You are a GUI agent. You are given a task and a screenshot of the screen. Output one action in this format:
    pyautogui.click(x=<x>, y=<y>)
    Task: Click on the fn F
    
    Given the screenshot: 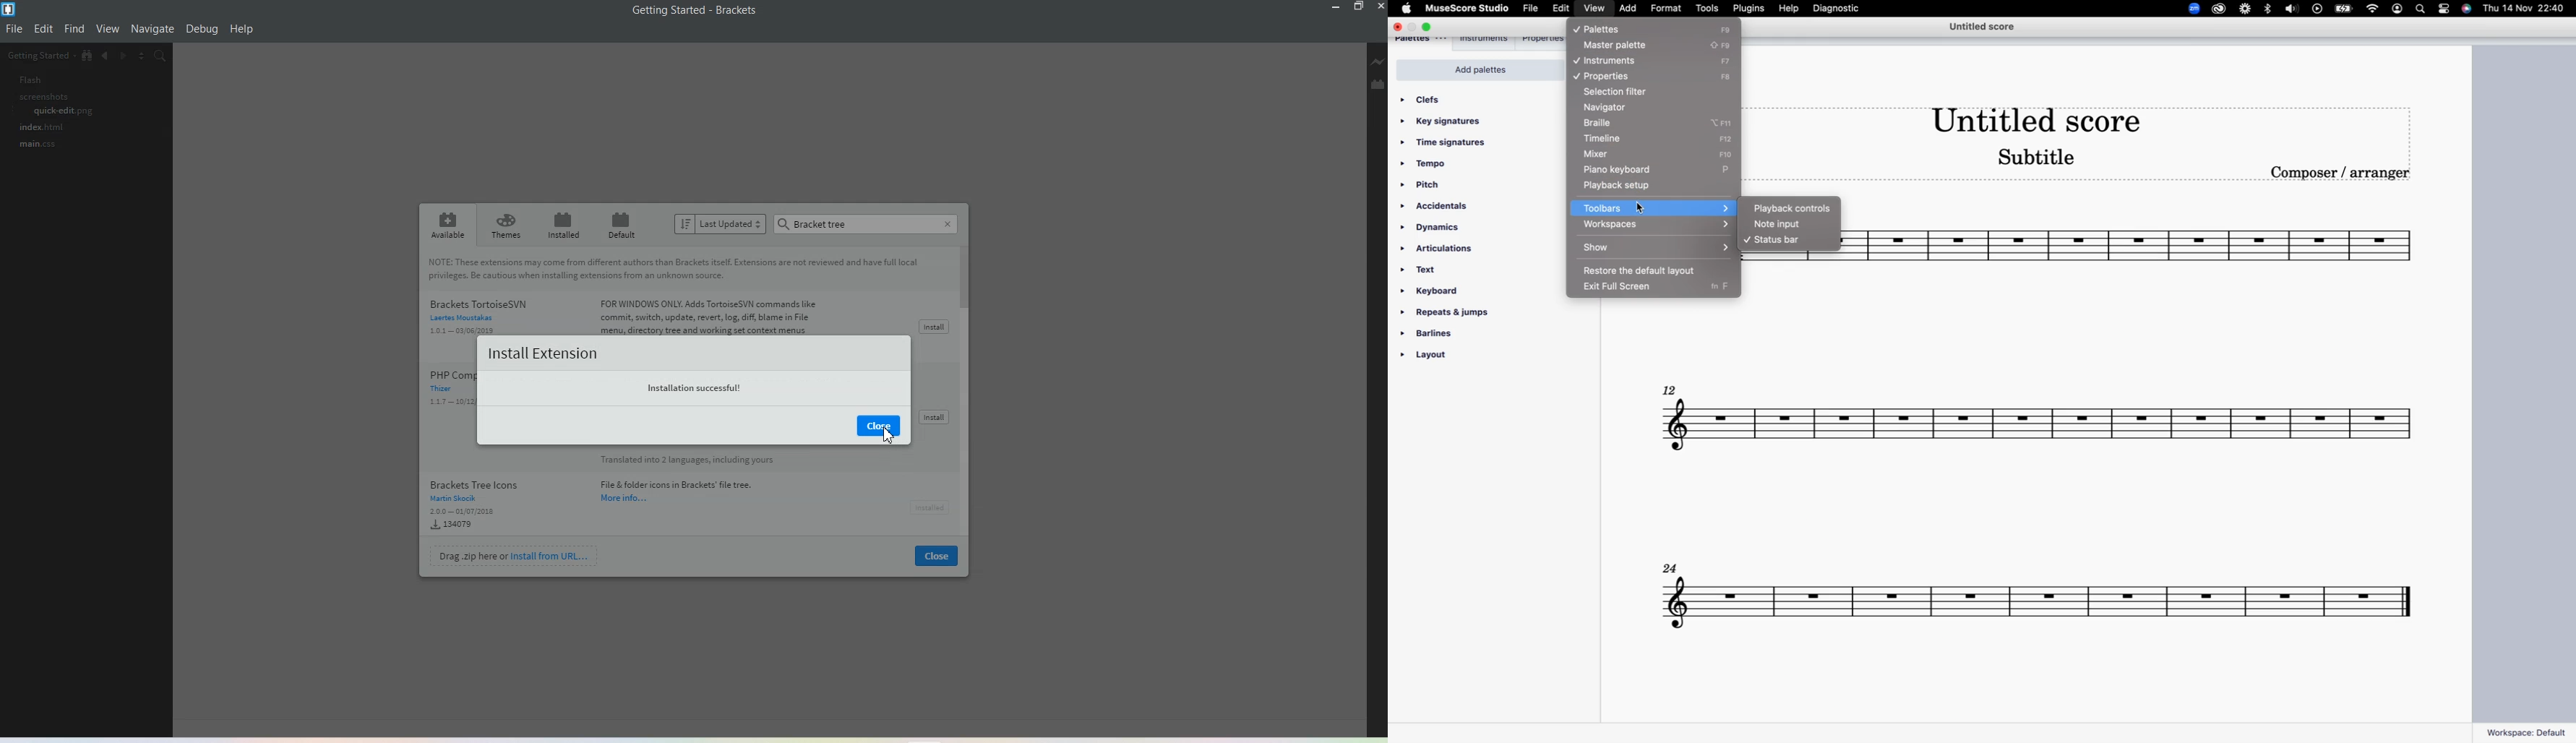 What is the action you would take?
    pyautogui.click(x=1721, y=289)
    